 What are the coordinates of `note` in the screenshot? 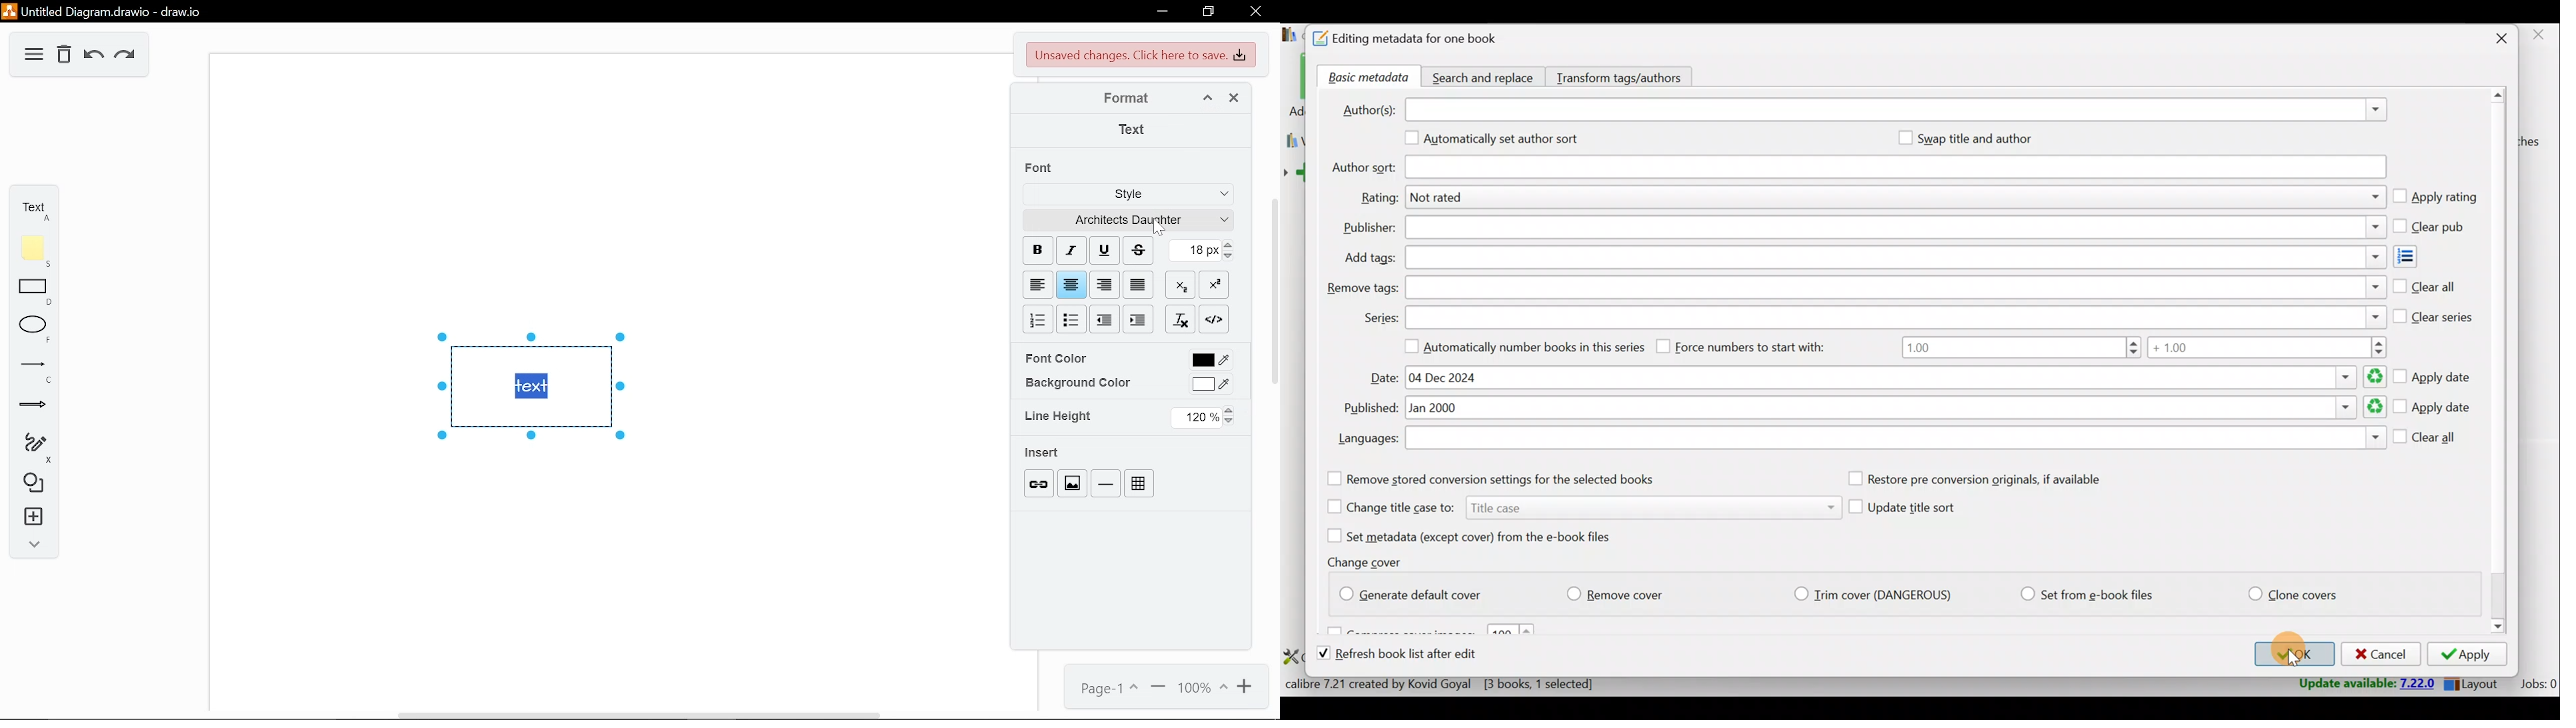 It's located at (29, 251).